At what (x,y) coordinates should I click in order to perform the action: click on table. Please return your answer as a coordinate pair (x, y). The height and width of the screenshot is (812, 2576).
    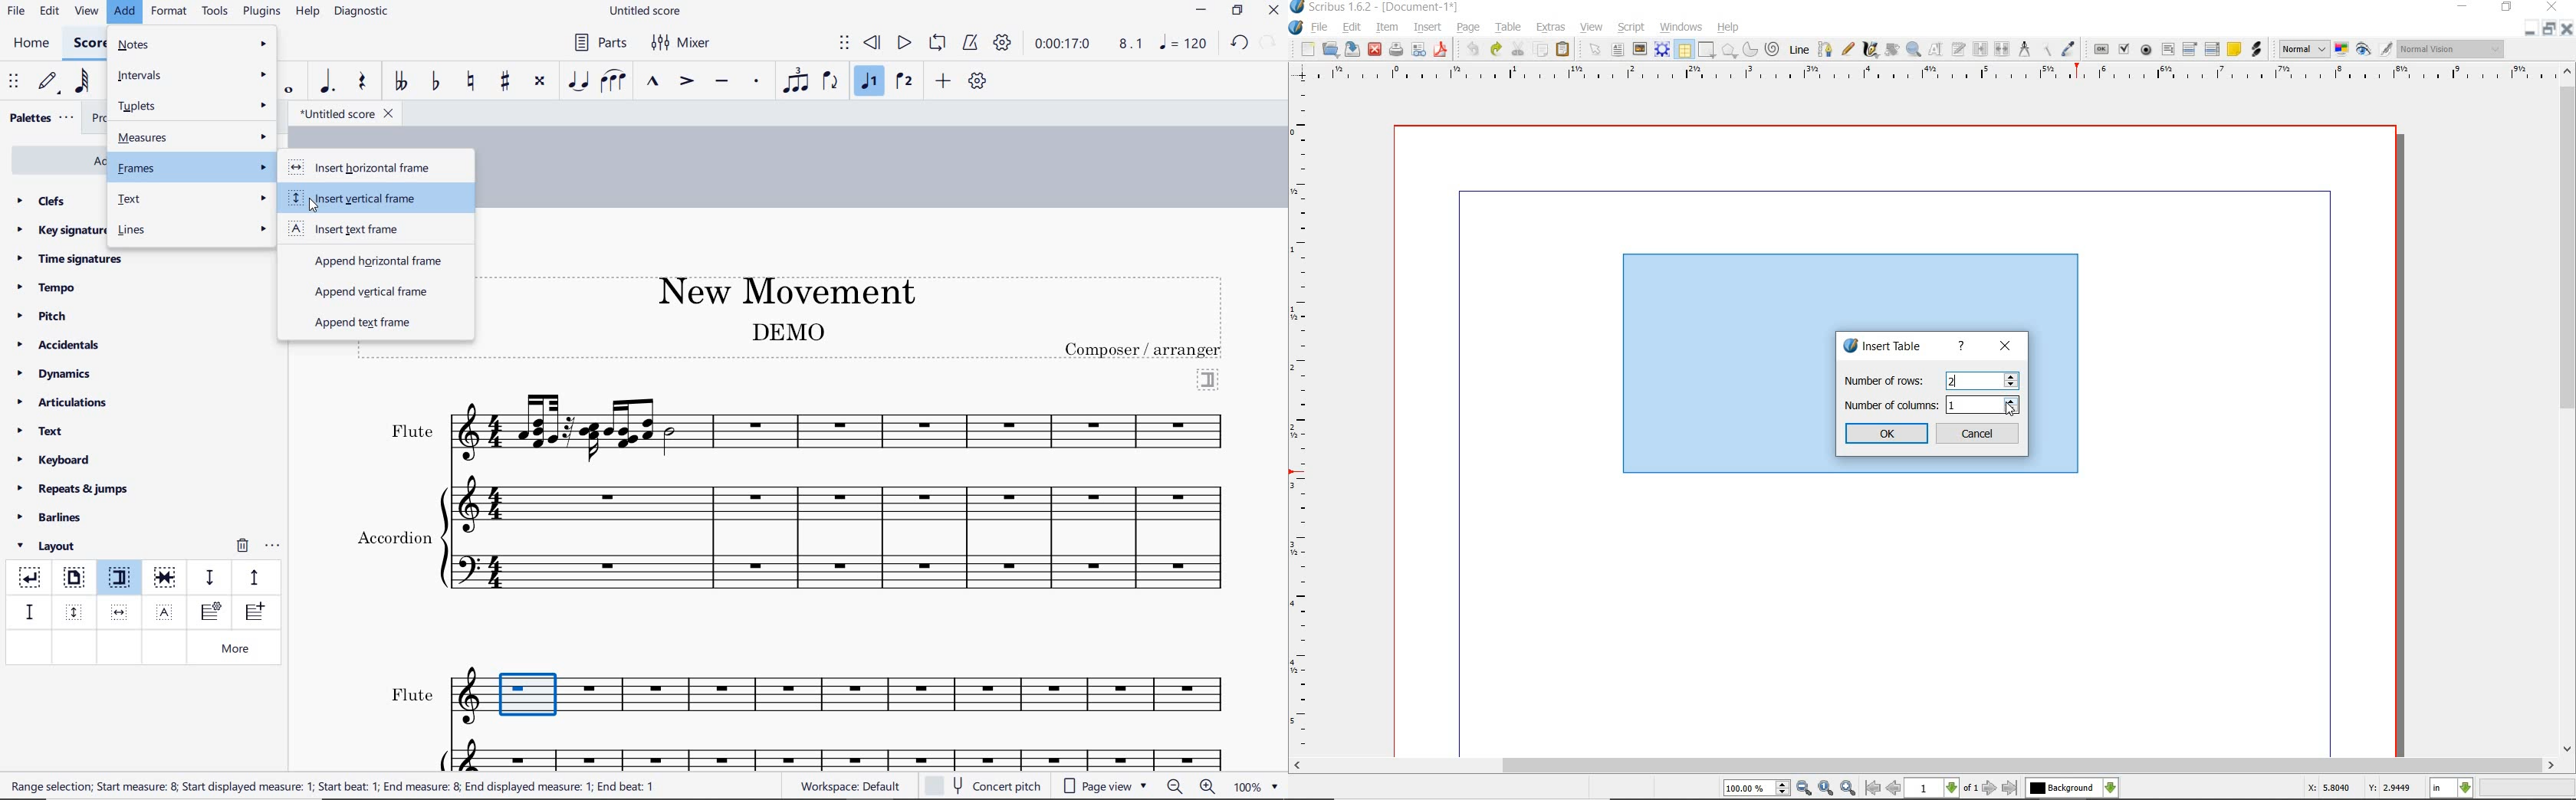
    Looking at the image, I should click on (1510, 28).